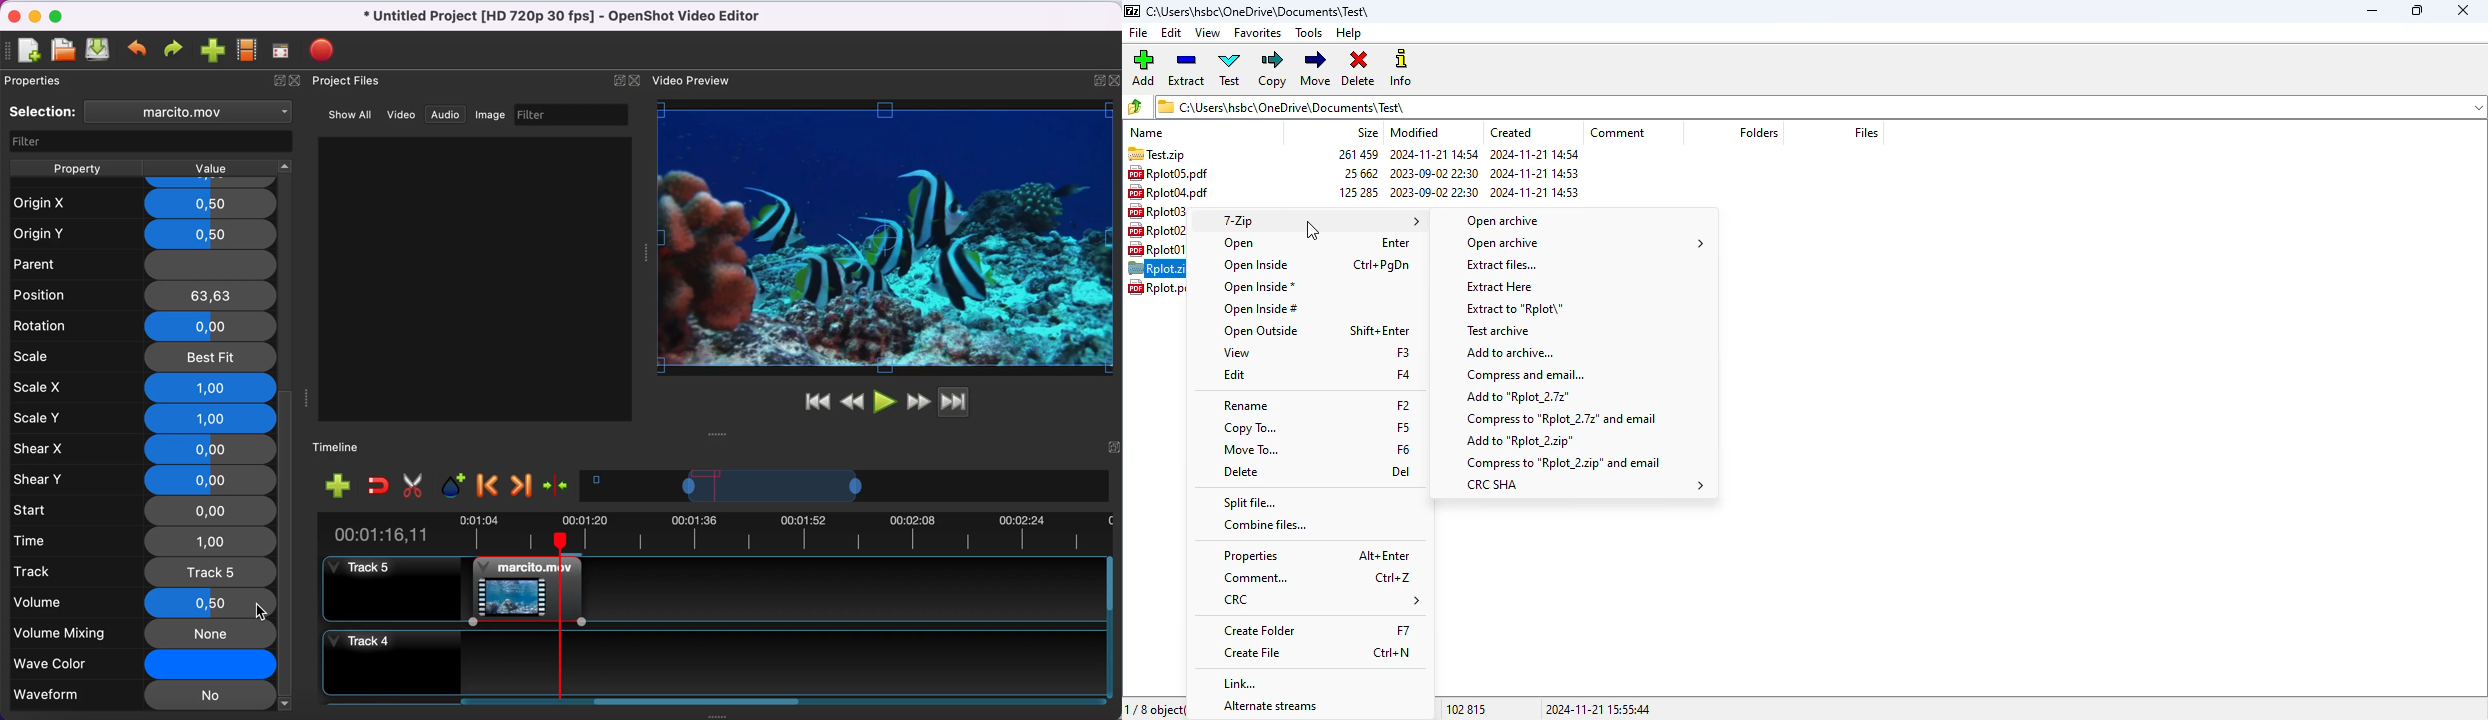 This screenshot has width=2492, height=728. I want to click on size, so click(1356, 174).